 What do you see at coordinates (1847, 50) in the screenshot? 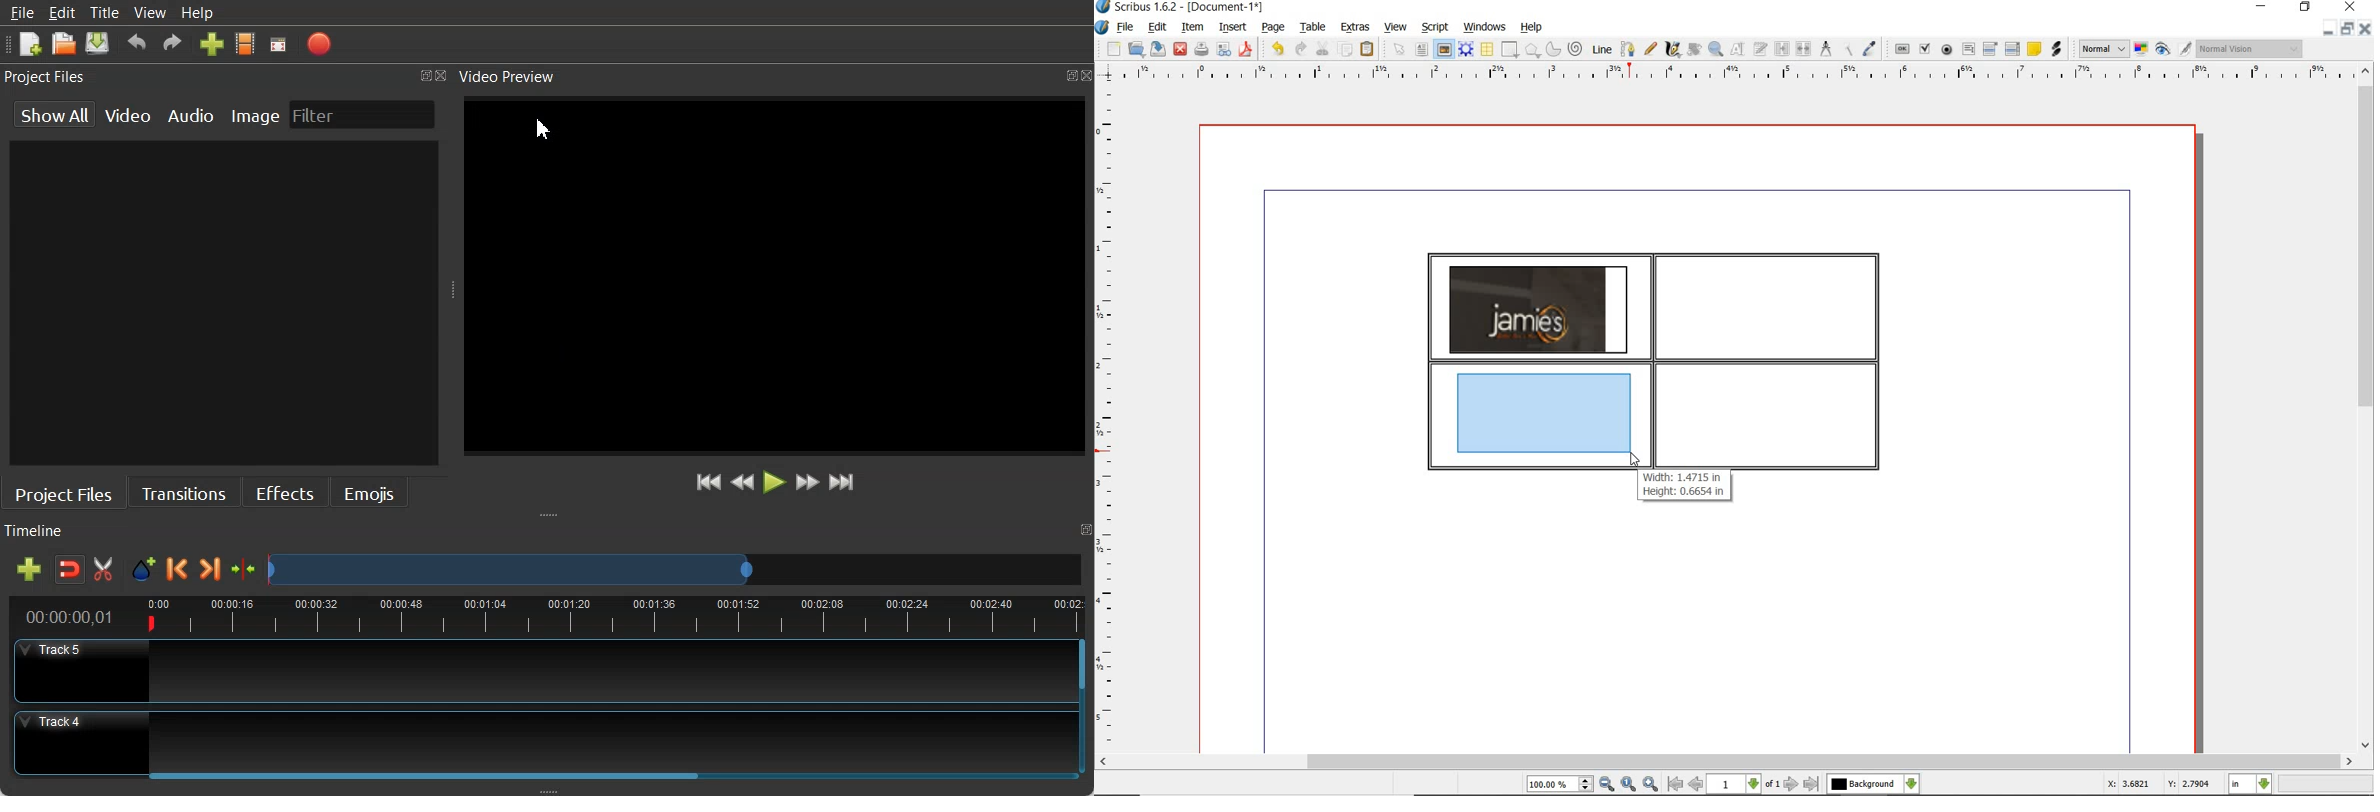
I see `copy item properties` at bounding box center [1847, 50].